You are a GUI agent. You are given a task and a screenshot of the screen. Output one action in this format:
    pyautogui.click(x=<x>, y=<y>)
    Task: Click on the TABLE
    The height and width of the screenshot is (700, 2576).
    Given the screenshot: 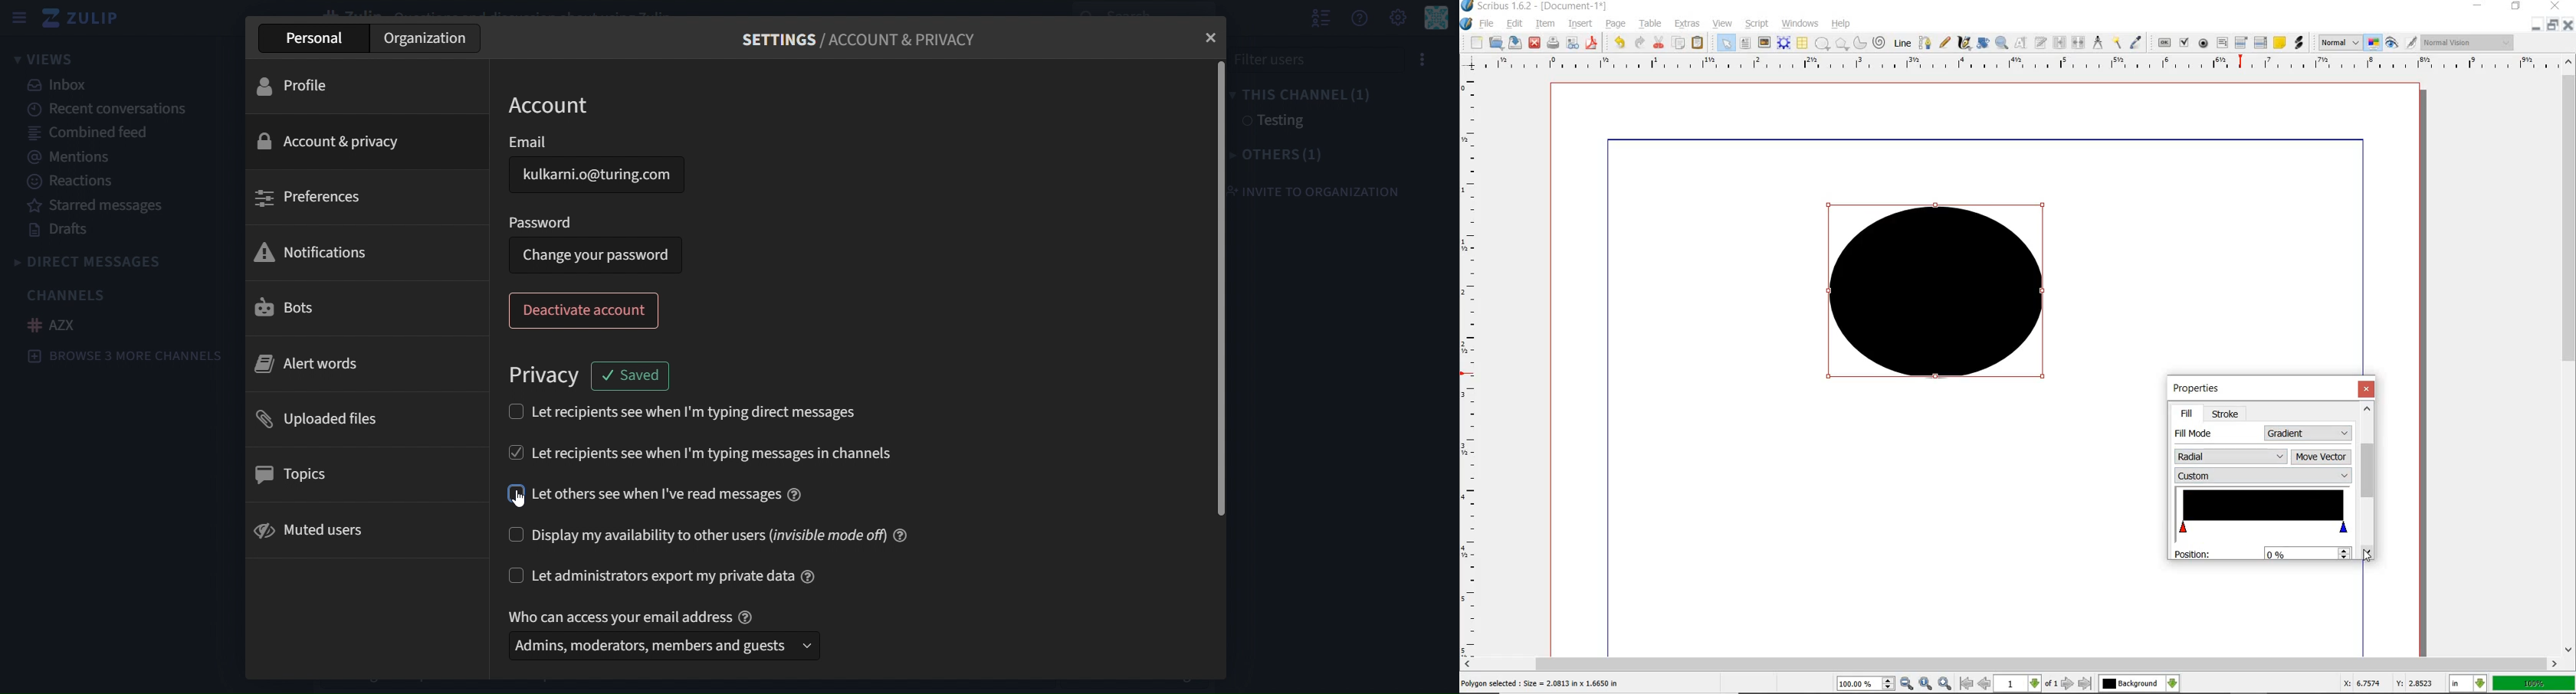 What is the action you would take?
    pyautogui.click(x=1802, y=43)
    